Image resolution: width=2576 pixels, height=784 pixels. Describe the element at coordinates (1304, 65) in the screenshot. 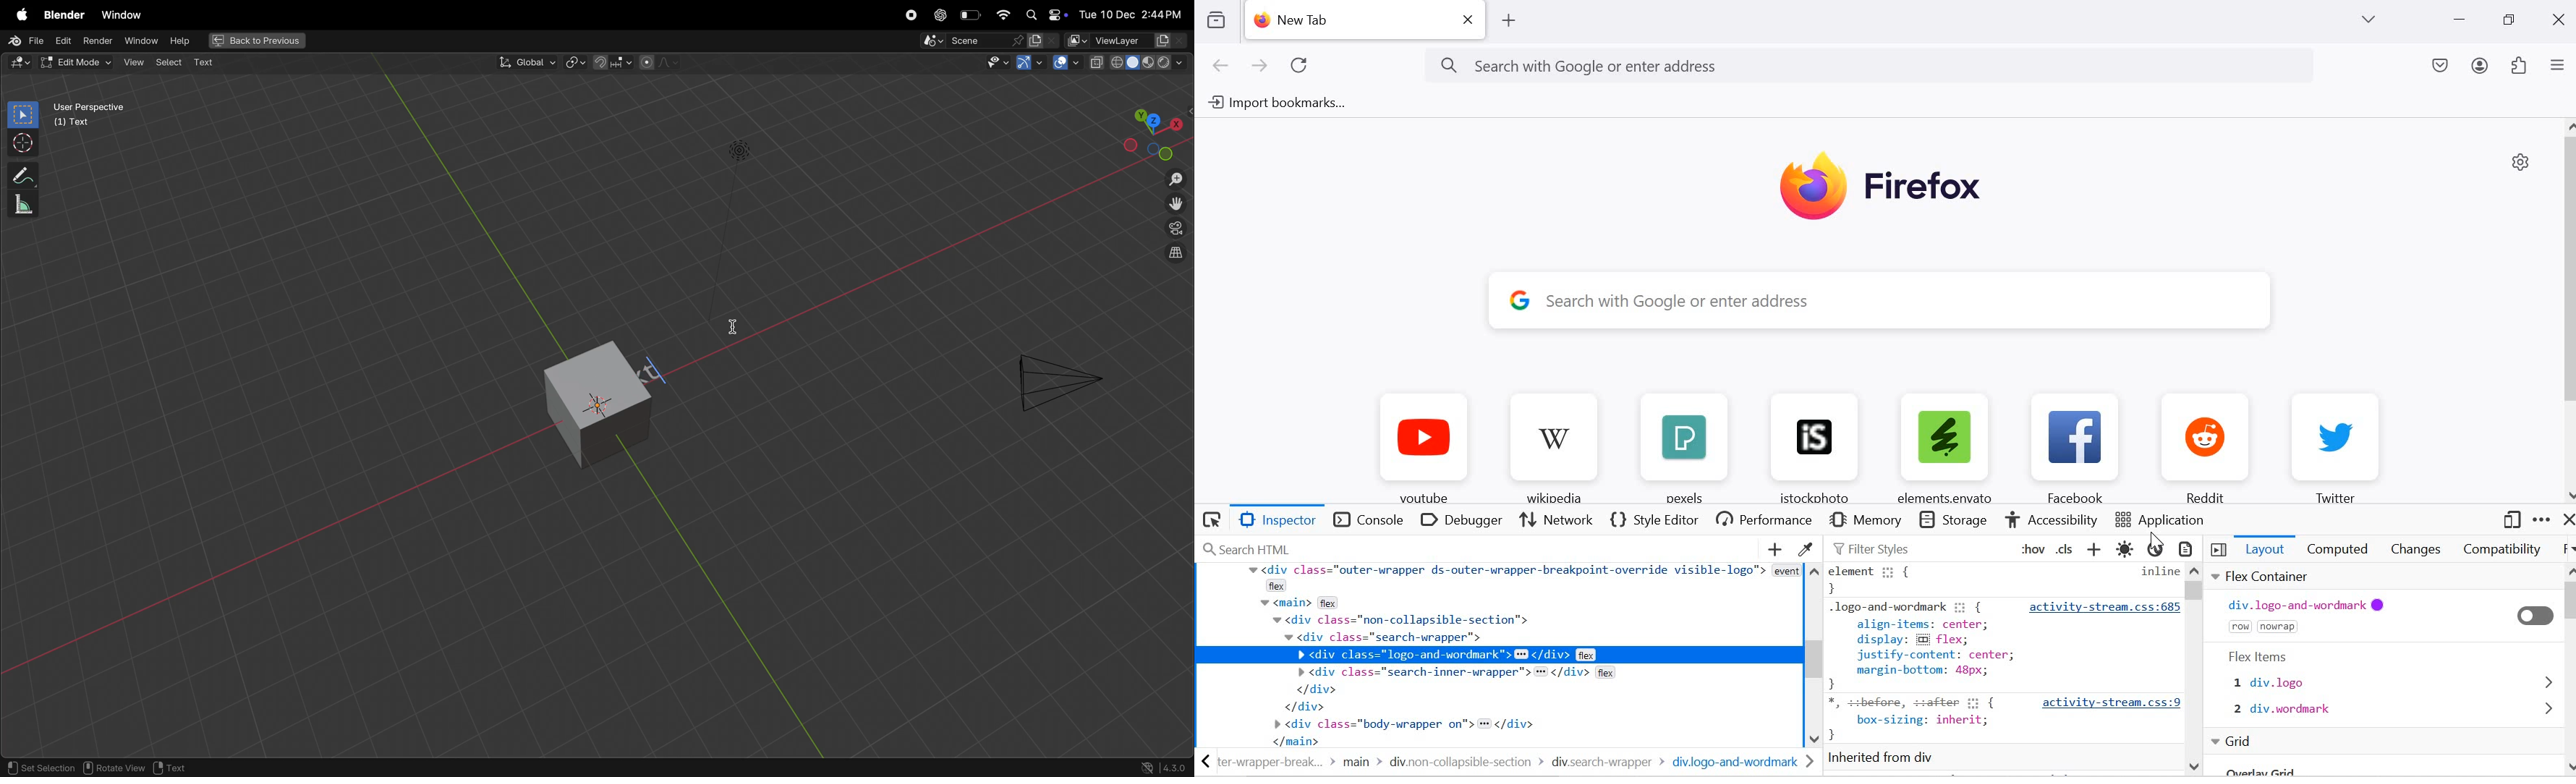

I see `RELOAD` at that location.